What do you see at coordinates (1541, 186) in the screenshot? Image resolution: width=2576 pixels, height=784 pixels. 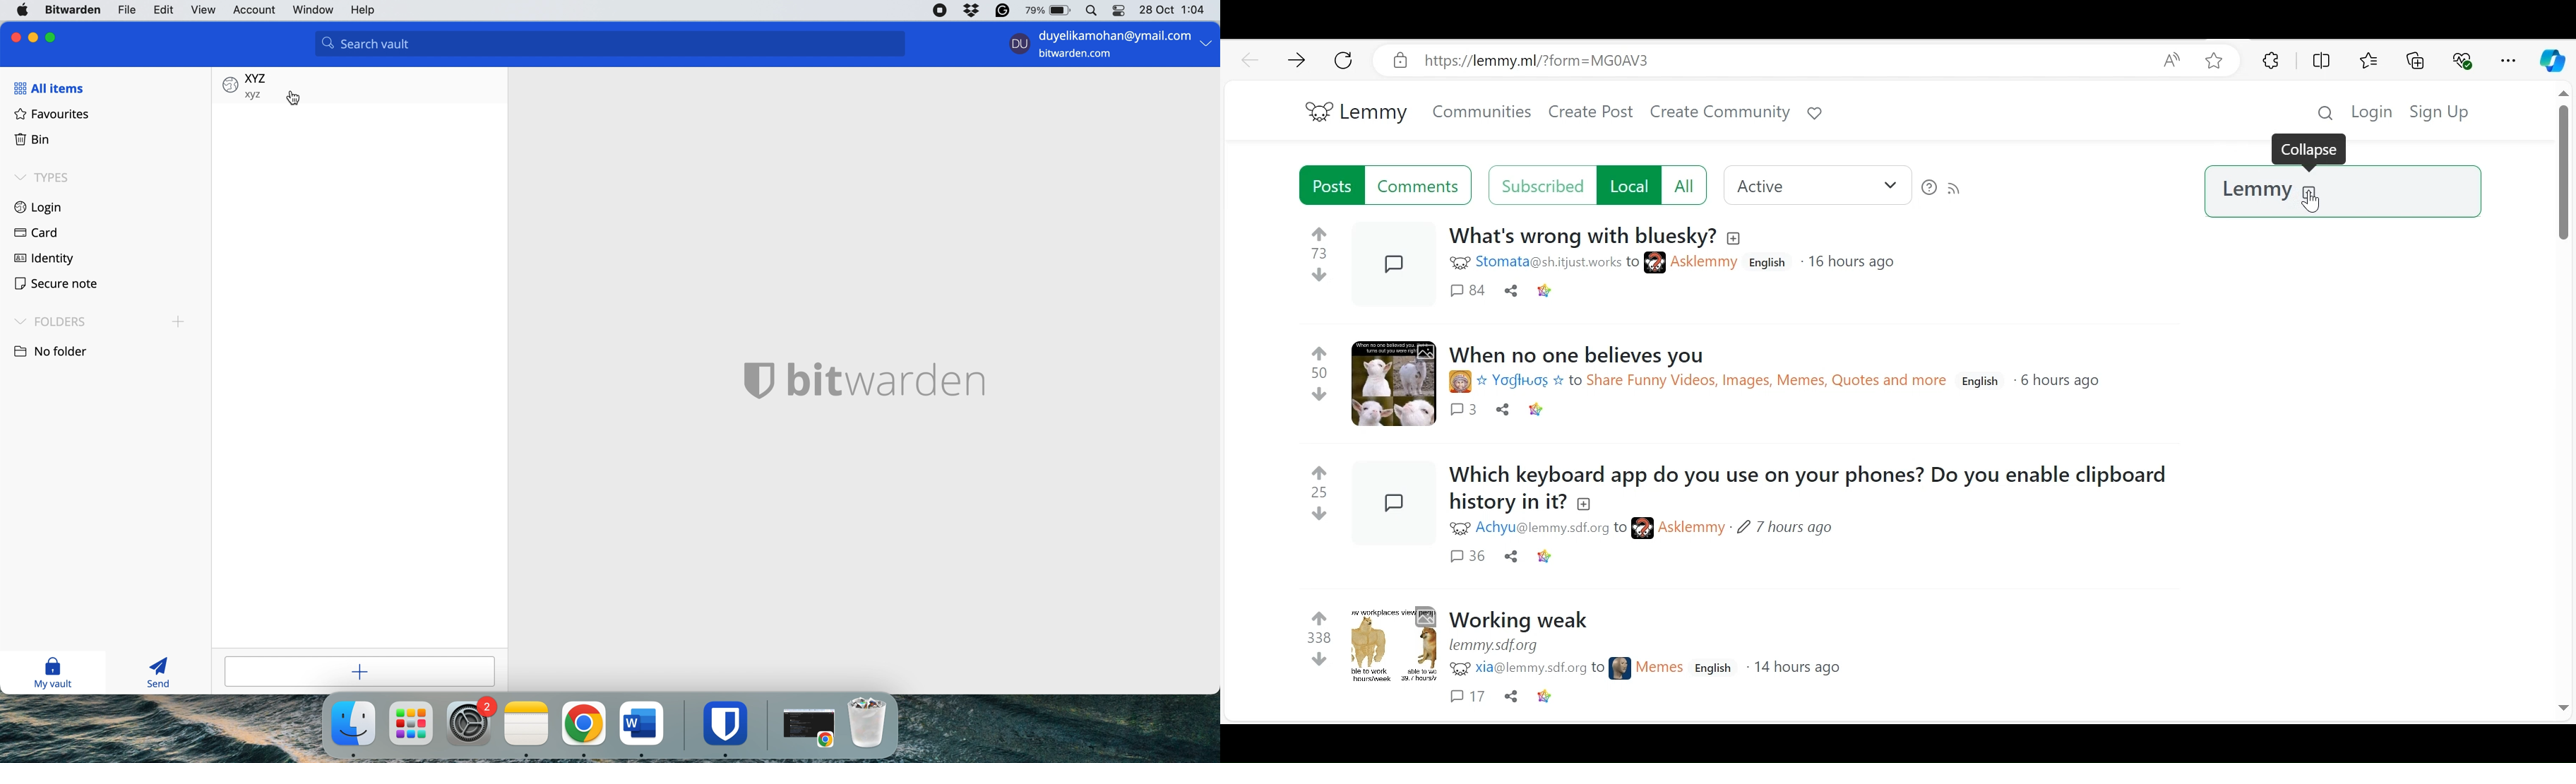 I see `Subscribed` at bounding box center [1541, 186].